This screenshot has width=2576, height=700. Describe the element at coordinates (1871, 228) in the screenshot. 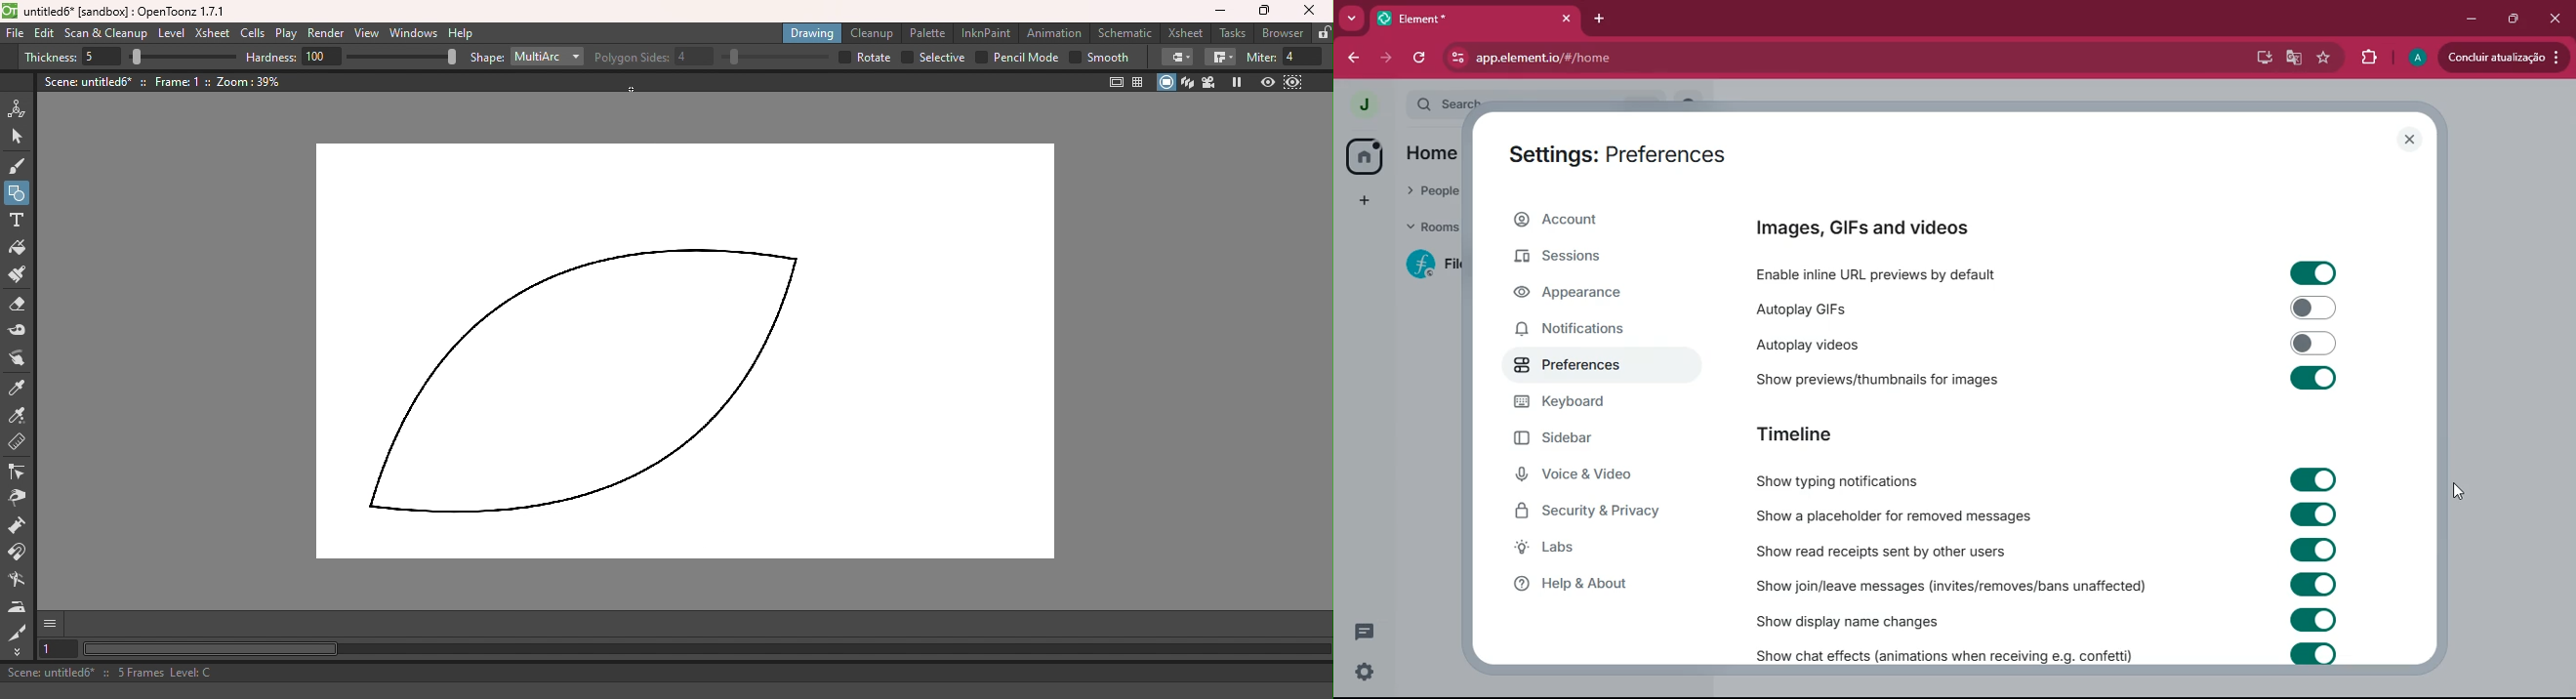

I see `images, GIFs and videos` at that location.